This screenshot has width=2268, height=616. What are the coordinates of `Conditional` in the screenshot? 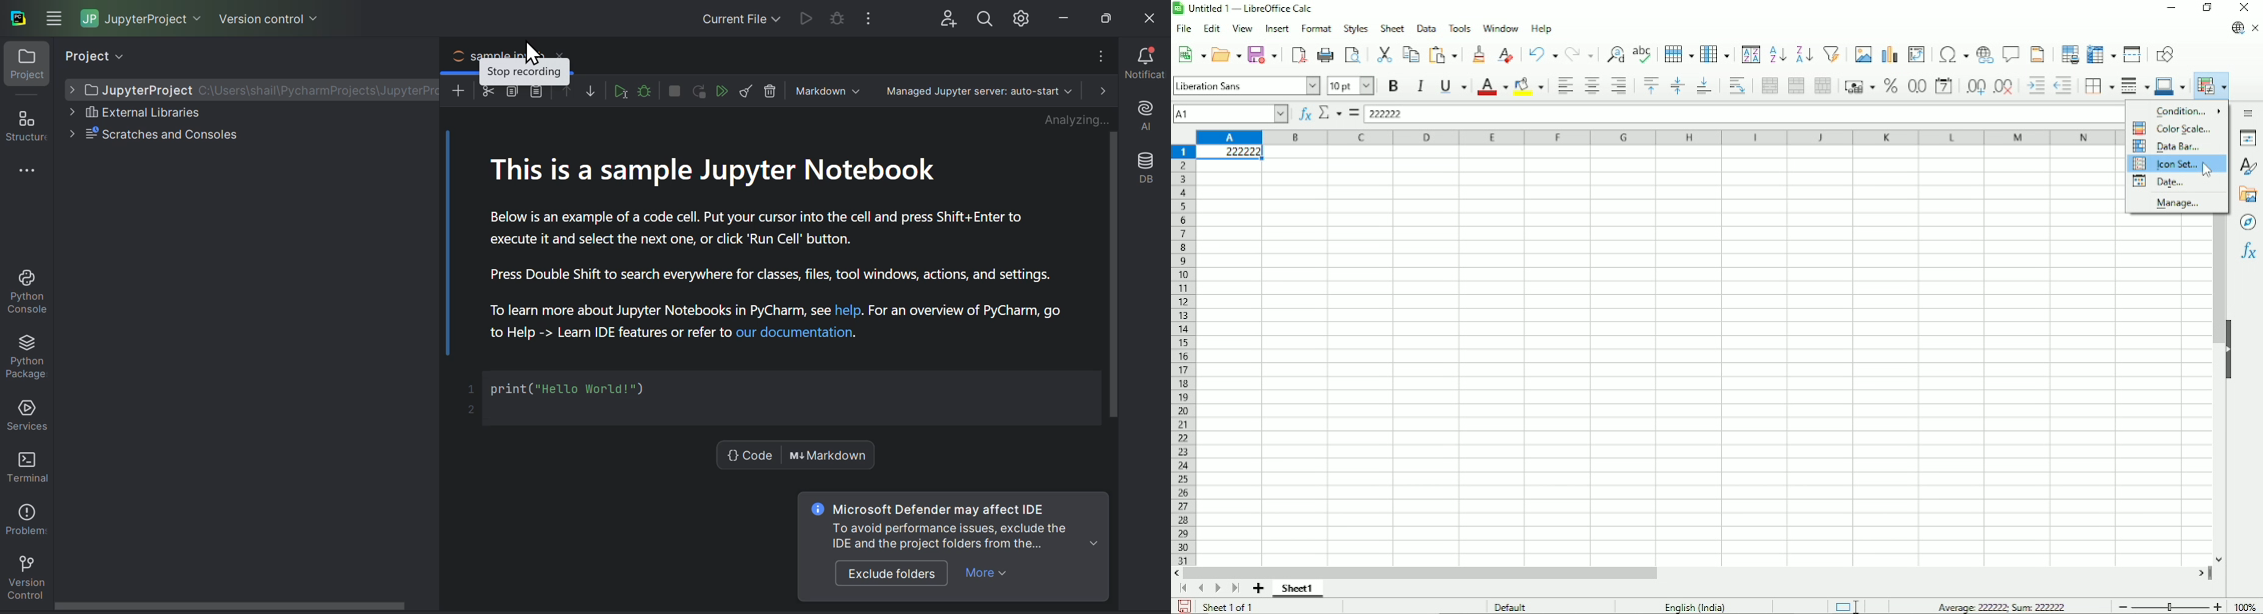 It's located at (2210, 86).